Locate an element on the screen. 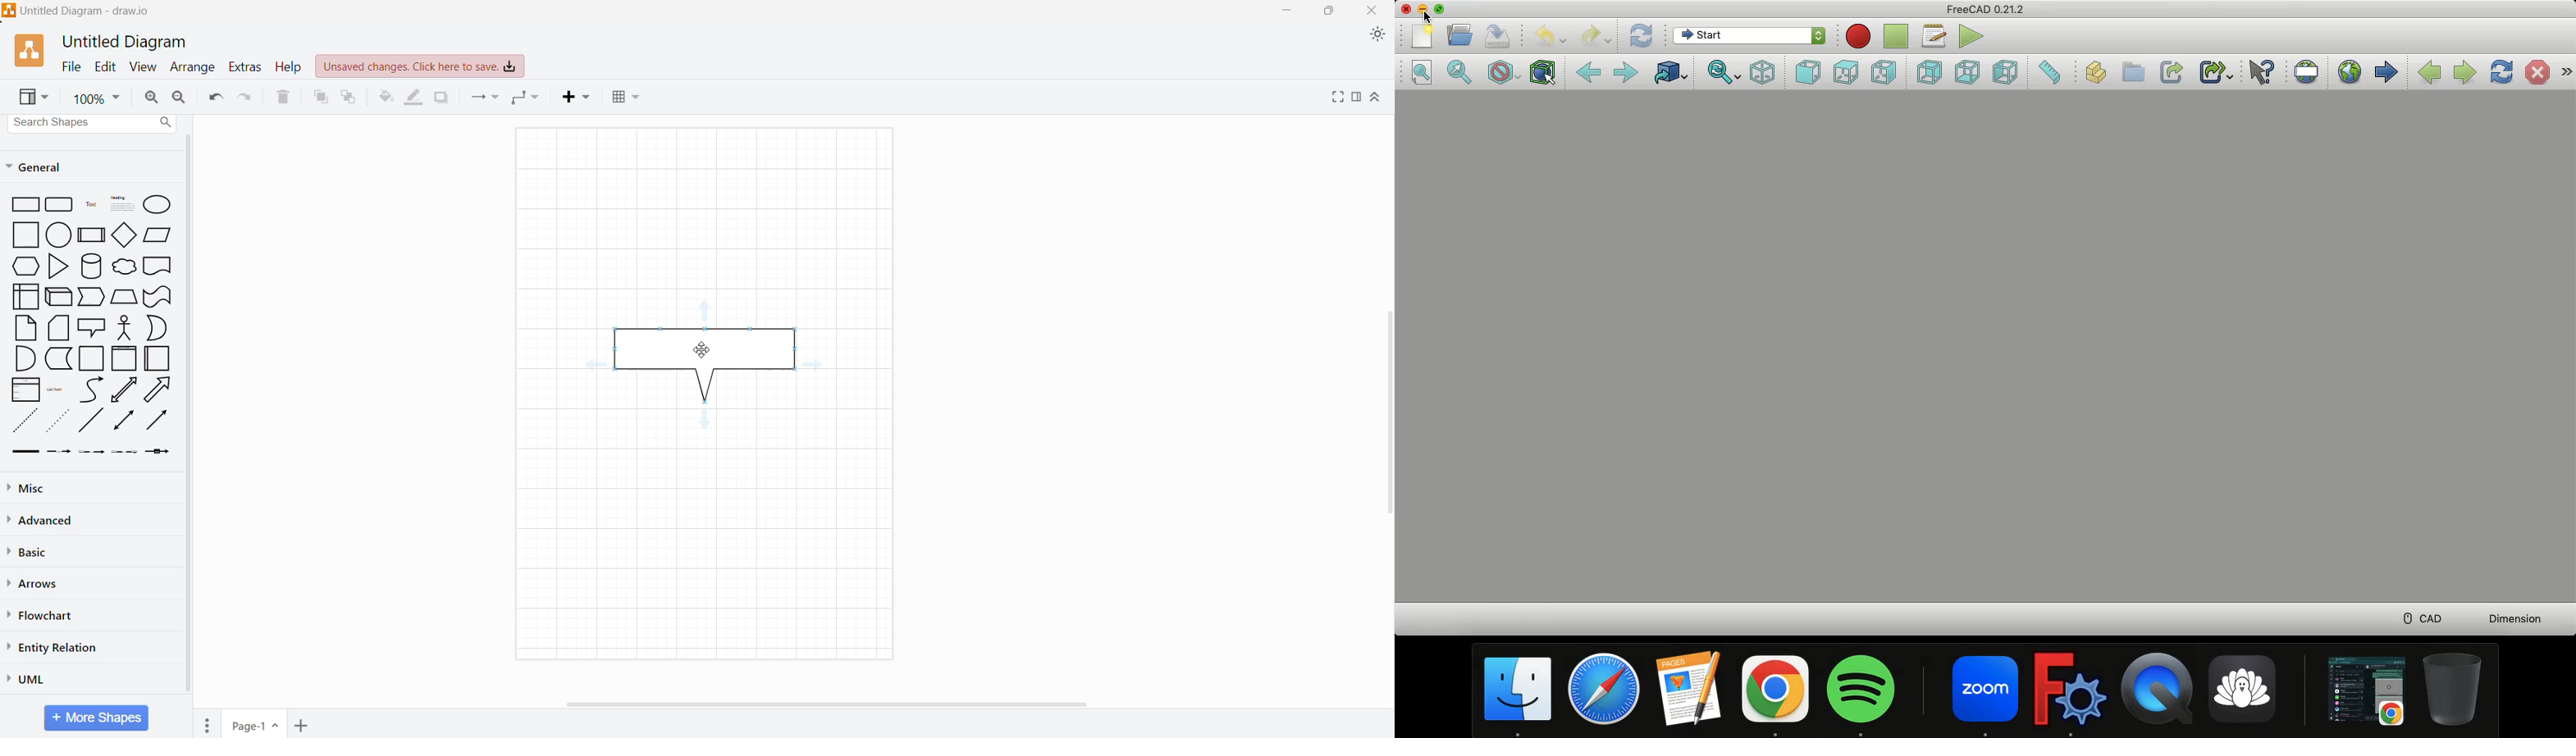  user interface is located at coordinates (25, 296).